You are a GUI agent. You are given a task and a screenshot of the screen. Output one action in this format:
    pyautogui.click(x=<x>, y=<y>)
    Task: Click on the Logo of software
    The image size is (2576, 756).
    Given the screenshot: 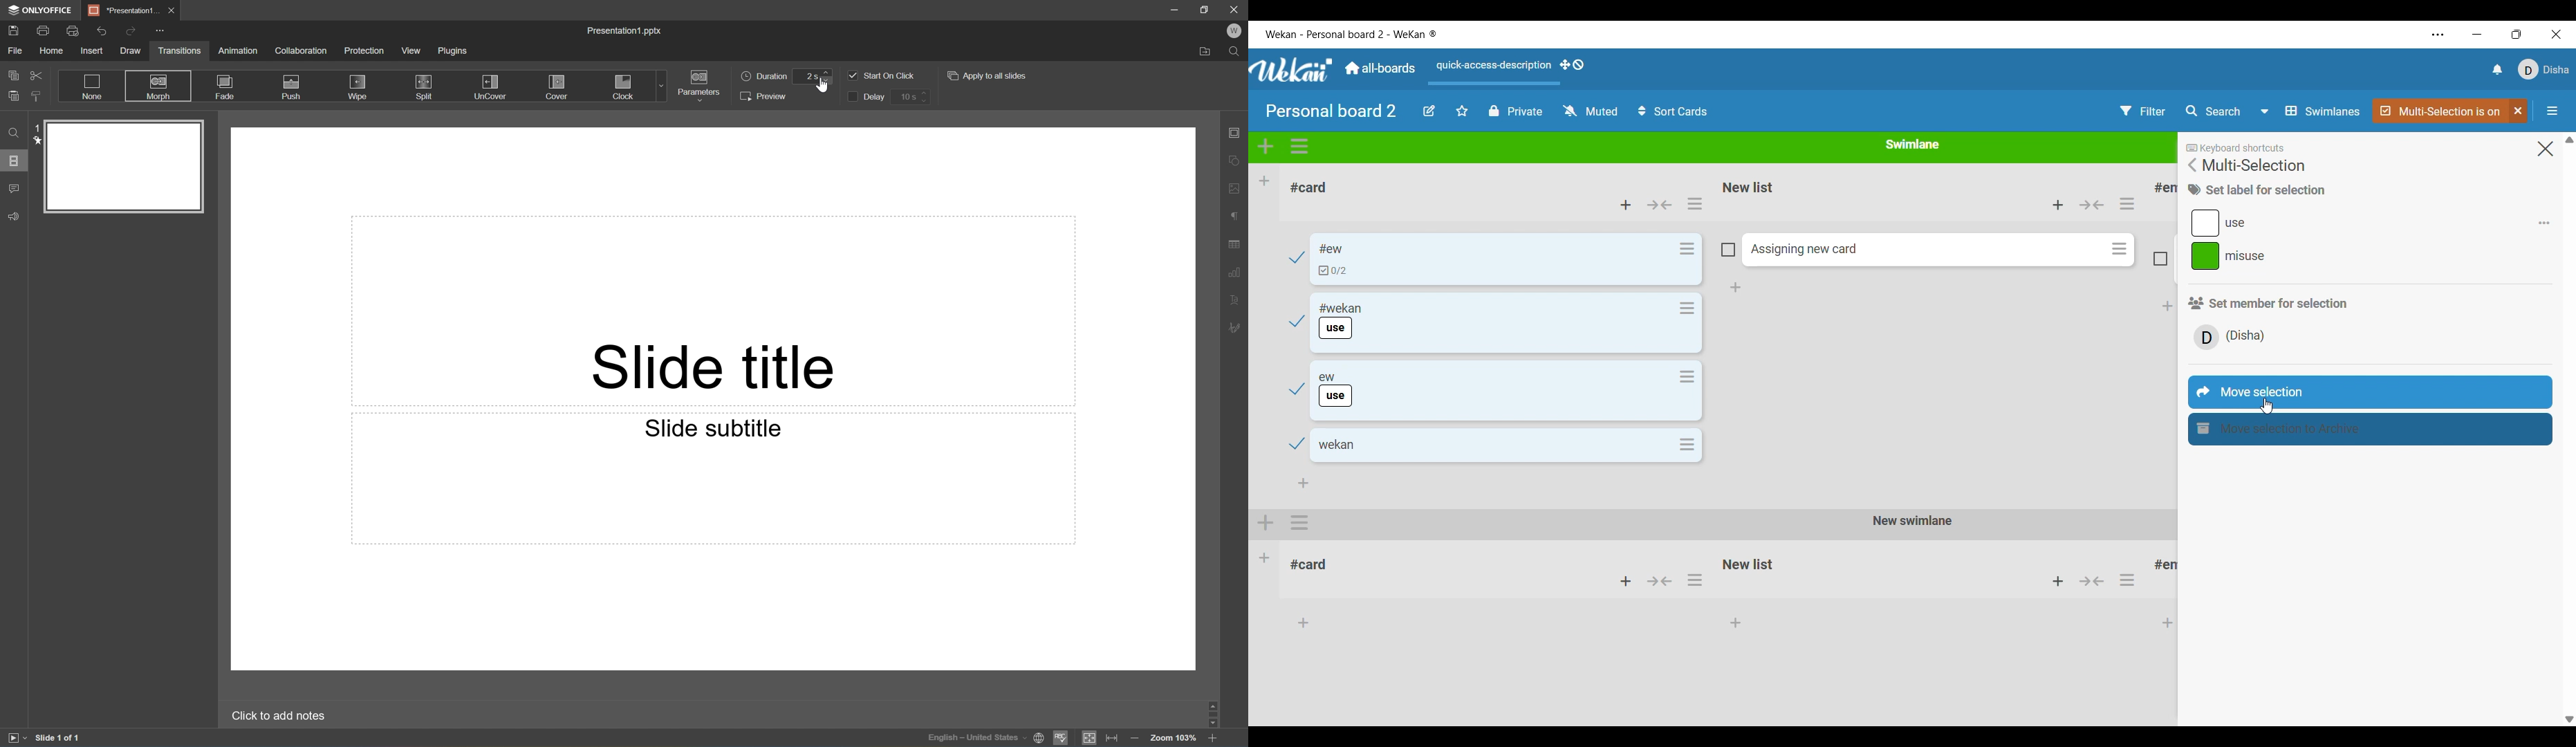 What is the action you would take?
    pyautogui.click(x=1292, y=70)
    